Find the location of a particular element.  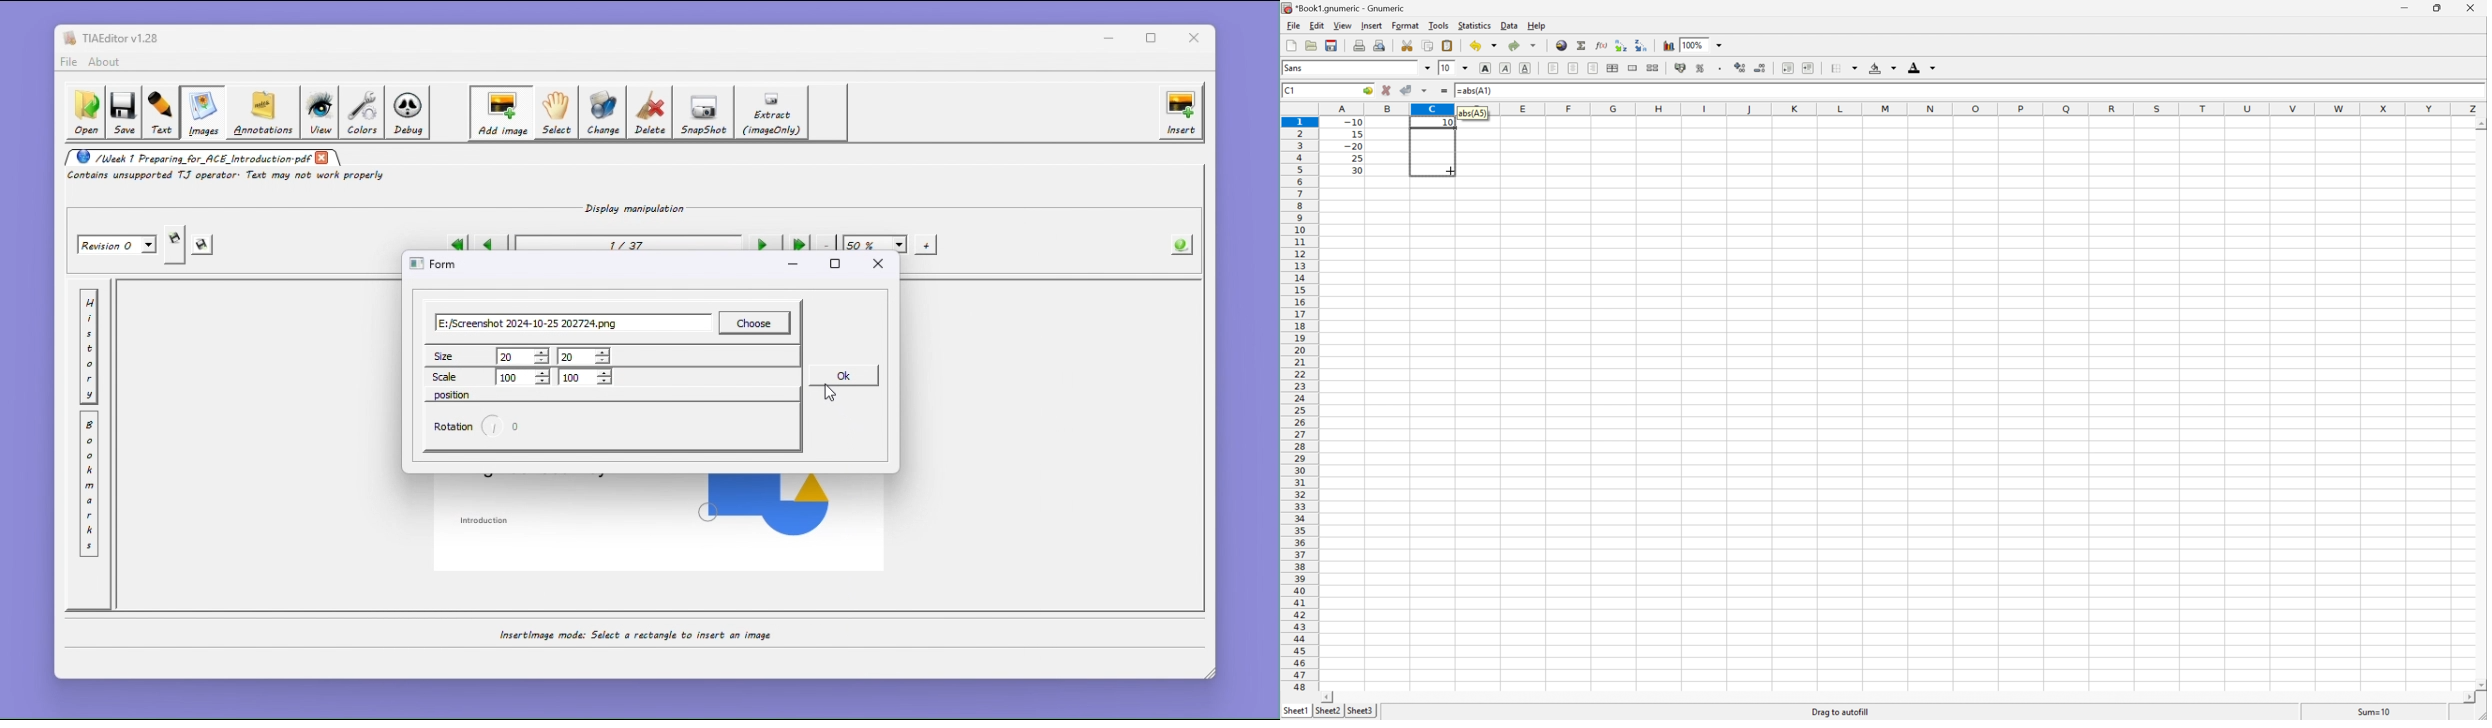

Shee3 is located at coordinates (1360, 710).